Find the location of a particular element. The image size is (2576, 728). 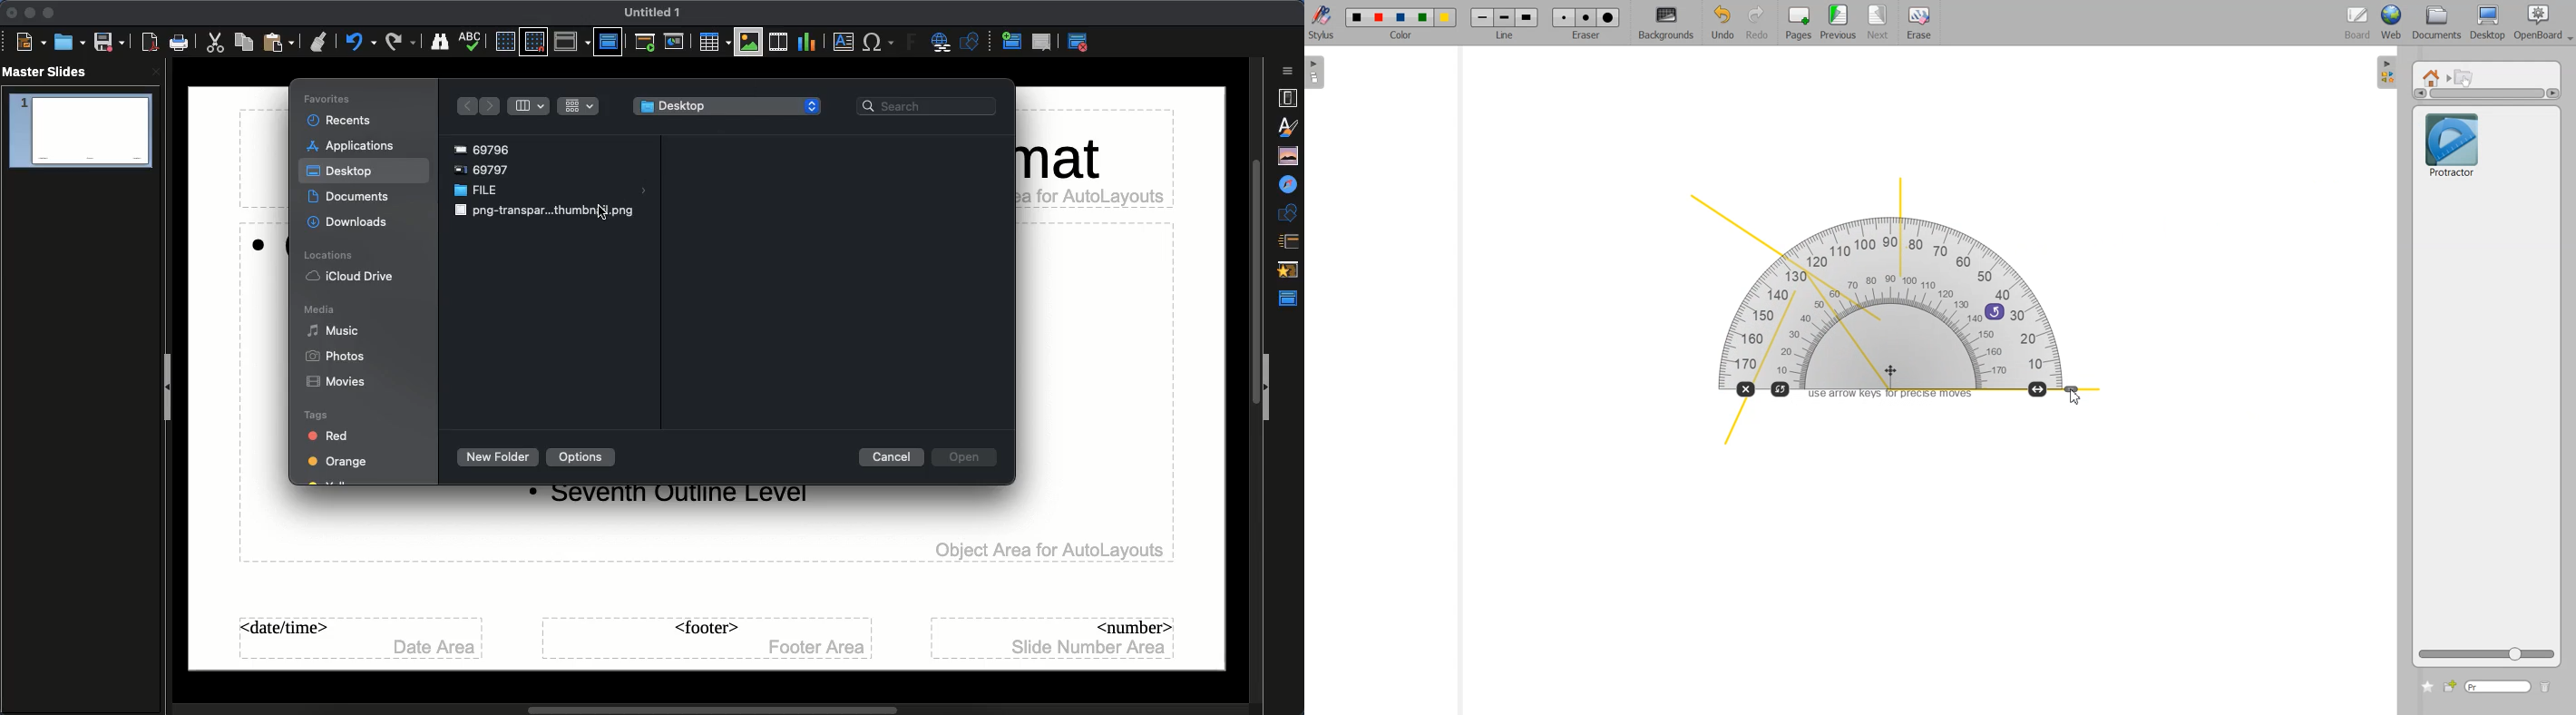

Special characters is located at coordinates (879, 43).